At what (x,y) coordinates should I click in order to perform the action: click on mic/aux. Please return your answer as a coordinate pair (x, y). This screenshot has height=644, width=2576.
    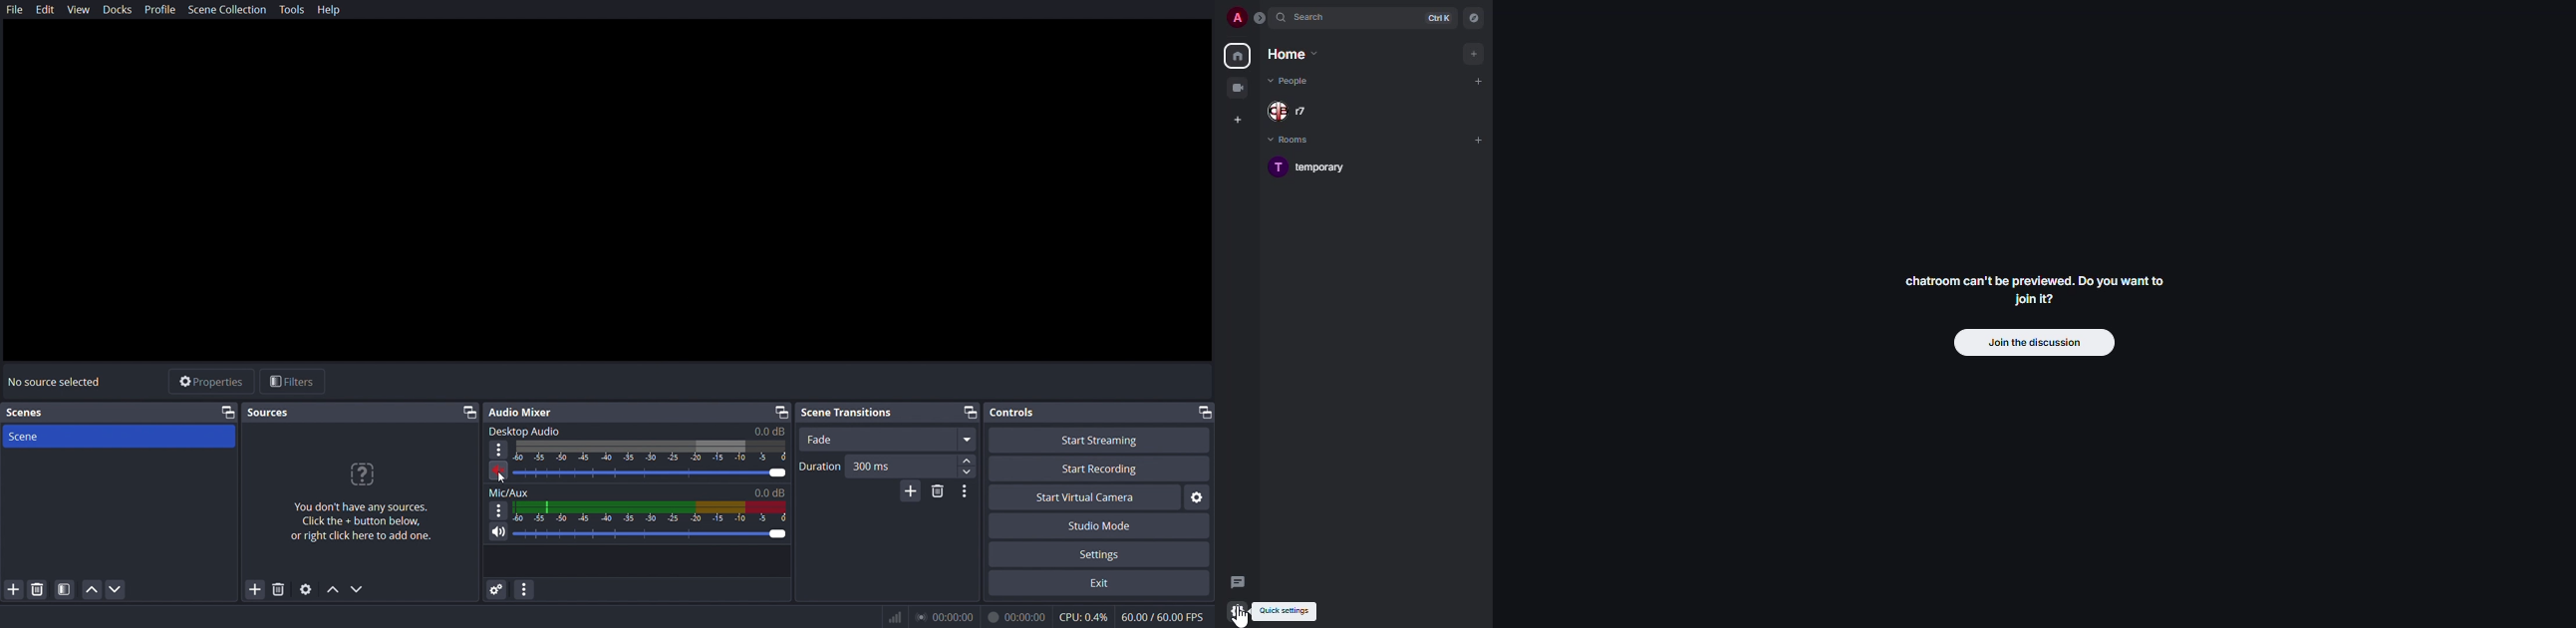
    Looking at the image, I should click on (638, 494).